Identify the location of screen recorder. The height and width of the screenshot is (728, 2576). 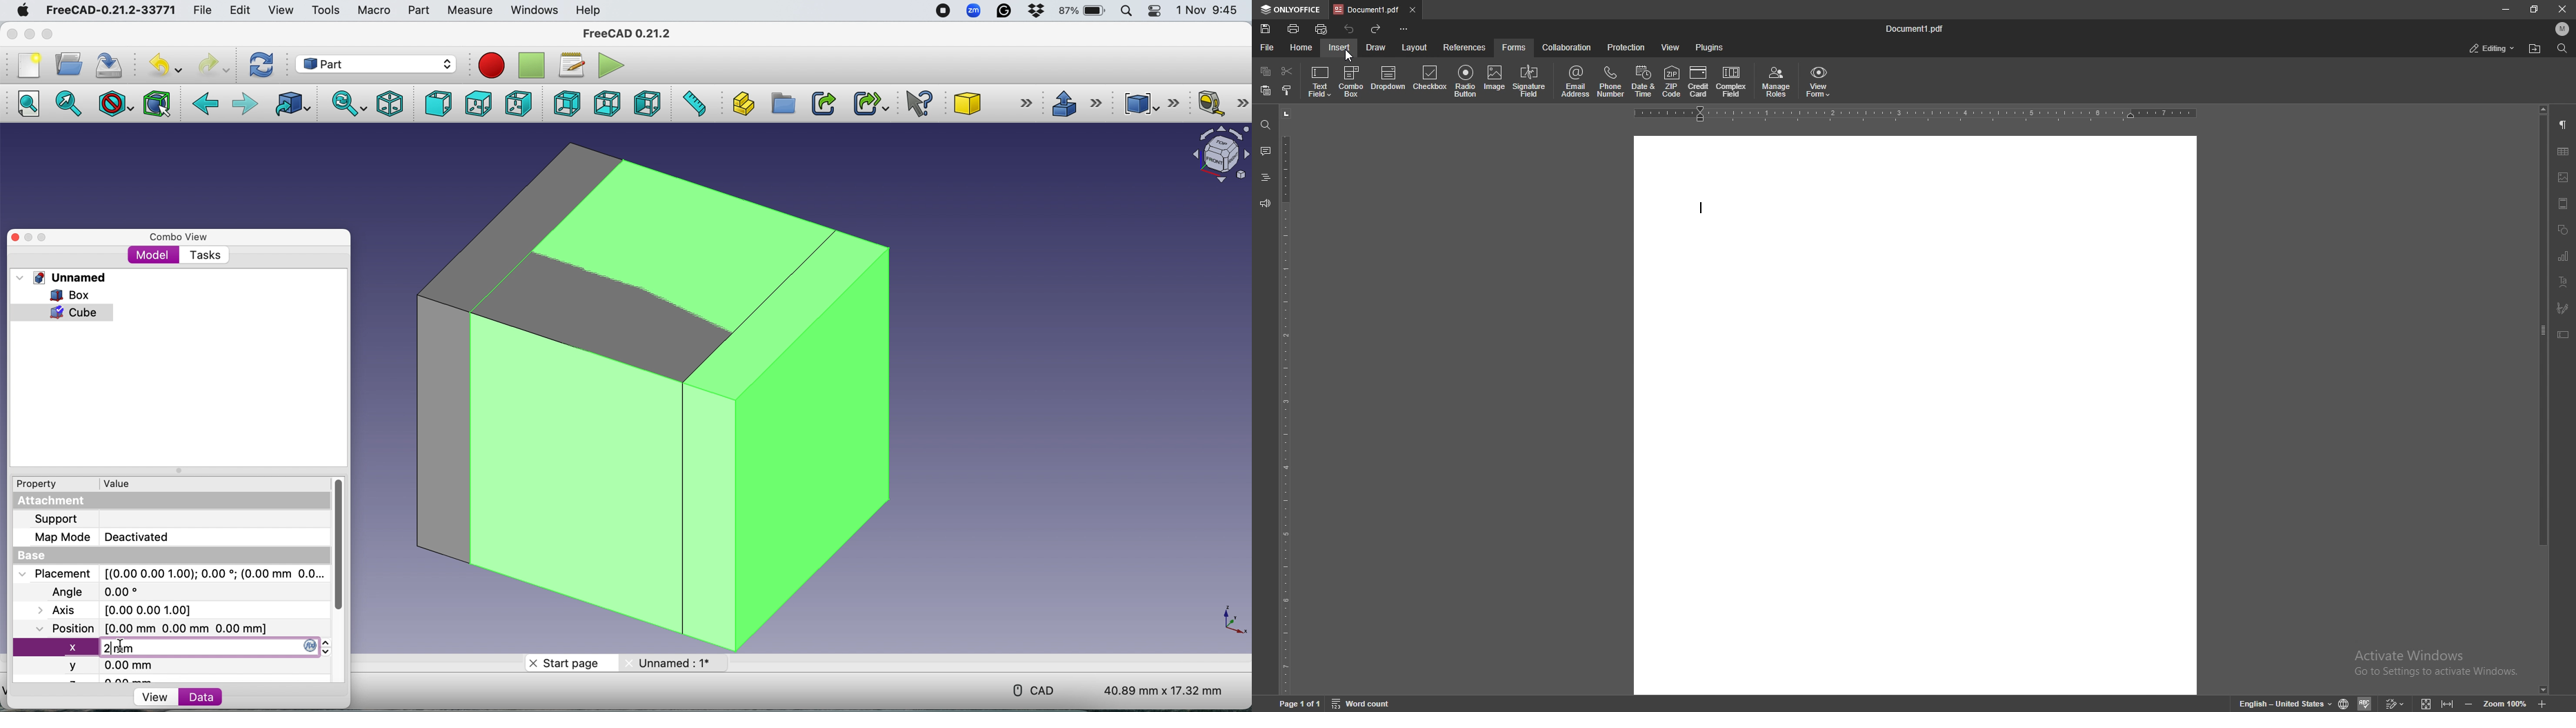
(942, 11).